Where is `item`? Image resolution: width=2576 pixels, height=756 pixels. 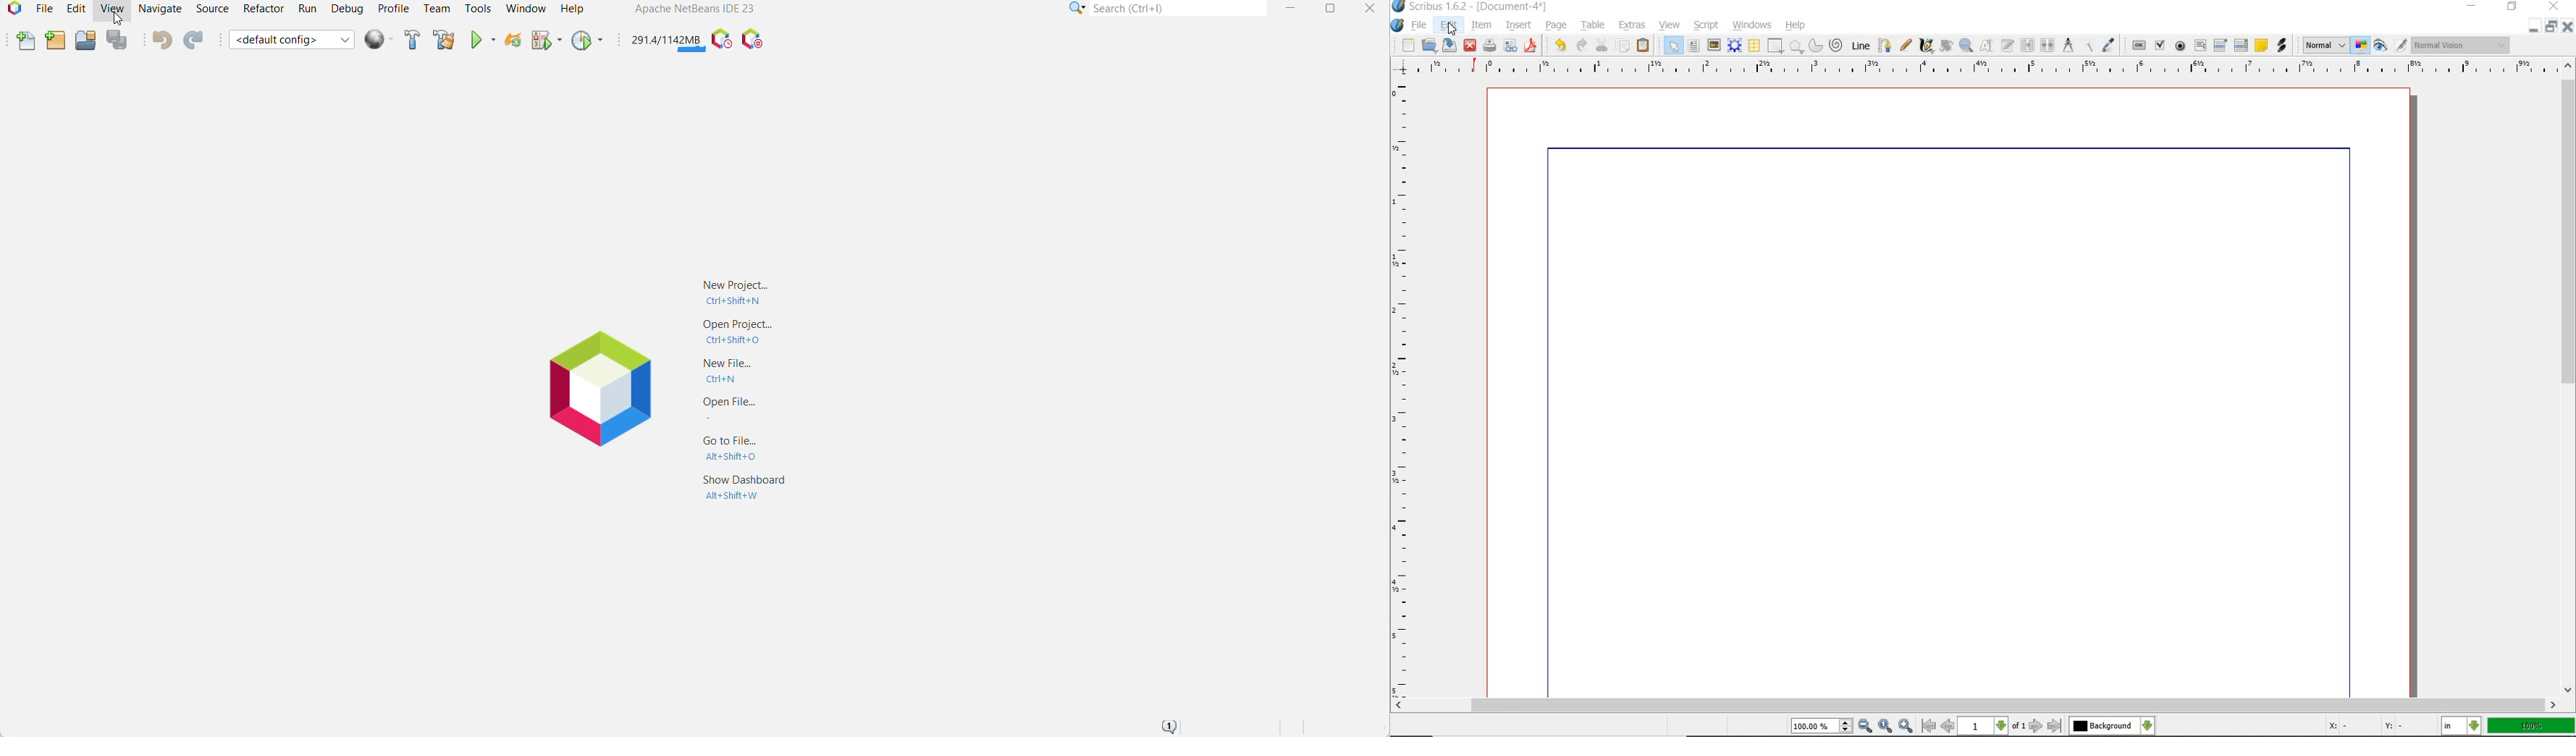
item is located at coordinates (1482, 26).